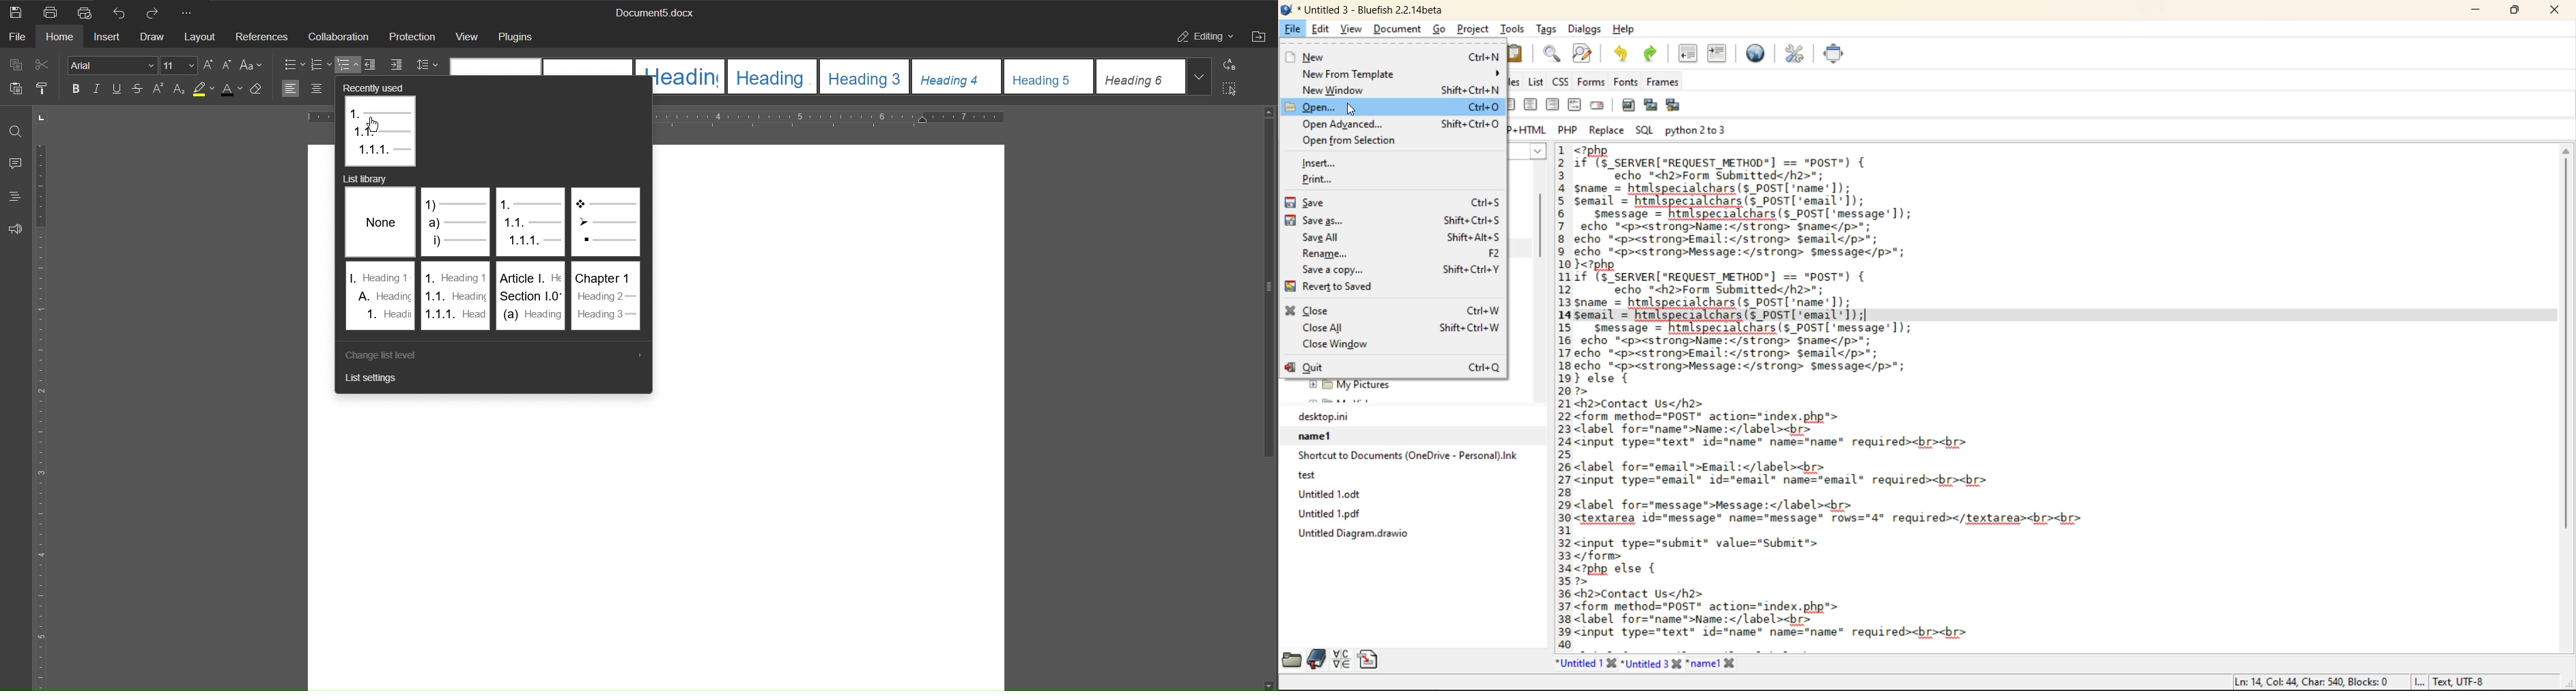 This screenshot has height=700, width=2576. I want to click on Change list level, so click(387, 356).